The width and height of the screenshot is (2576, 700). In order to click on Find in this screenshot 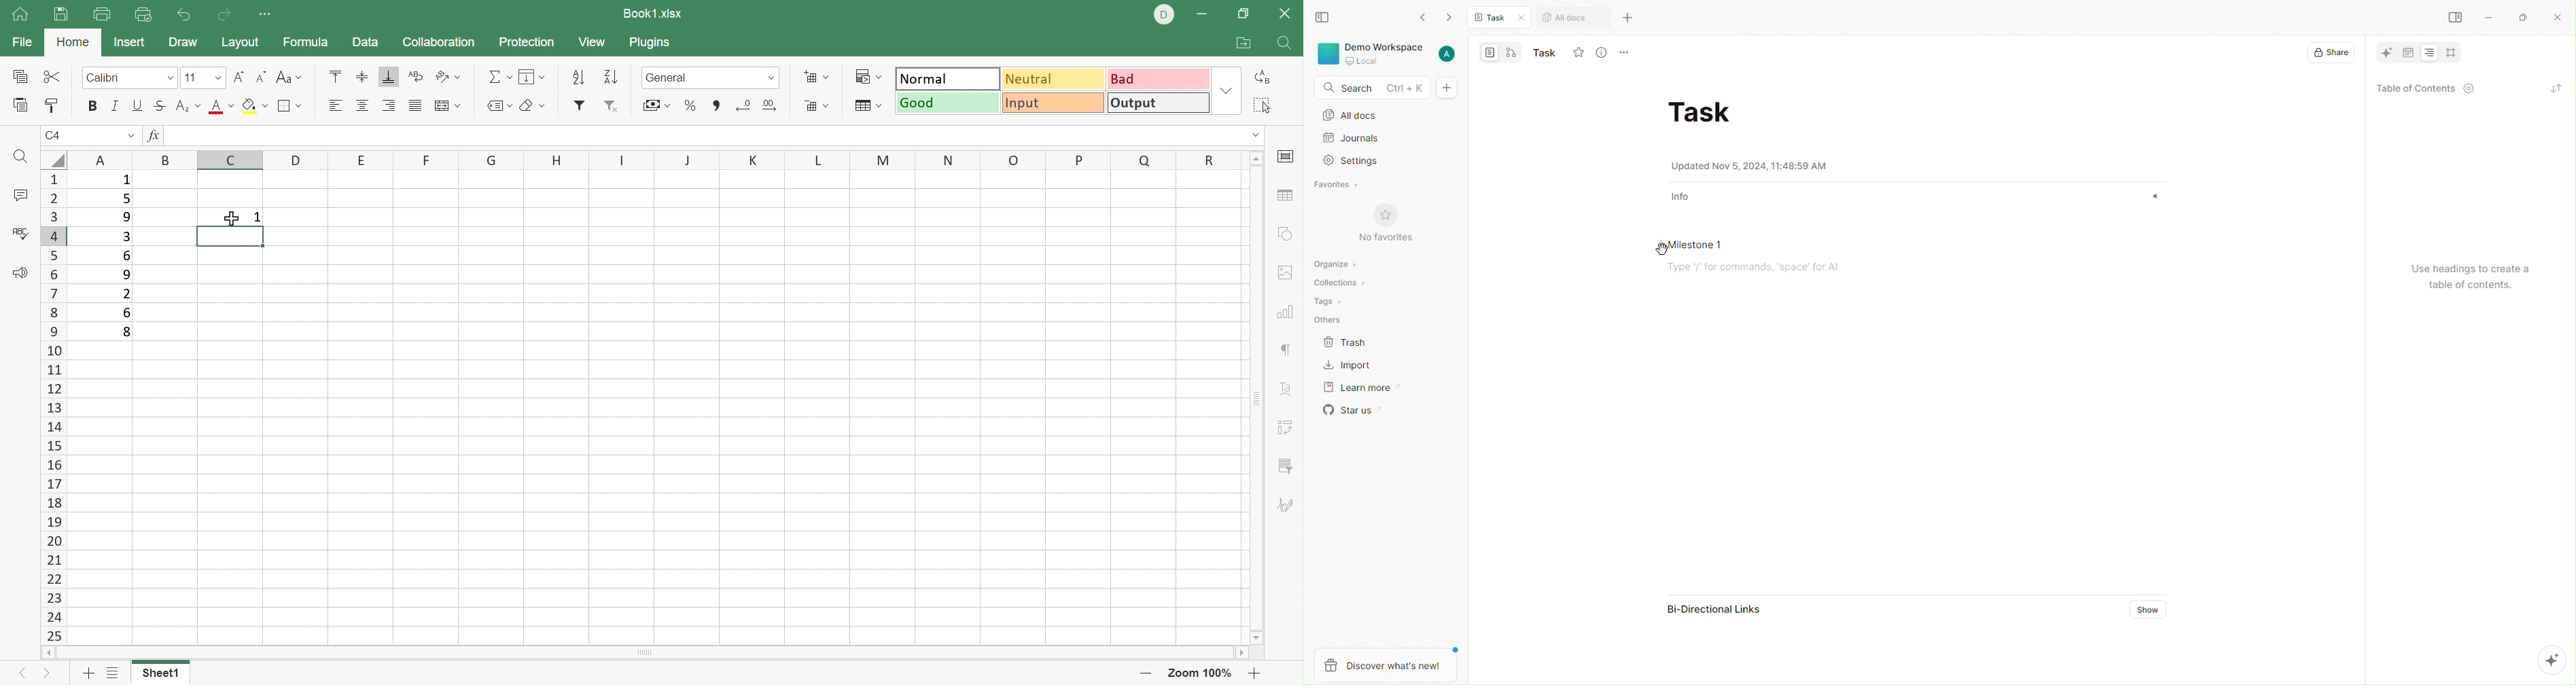, I will do `click(1286, 45)`.